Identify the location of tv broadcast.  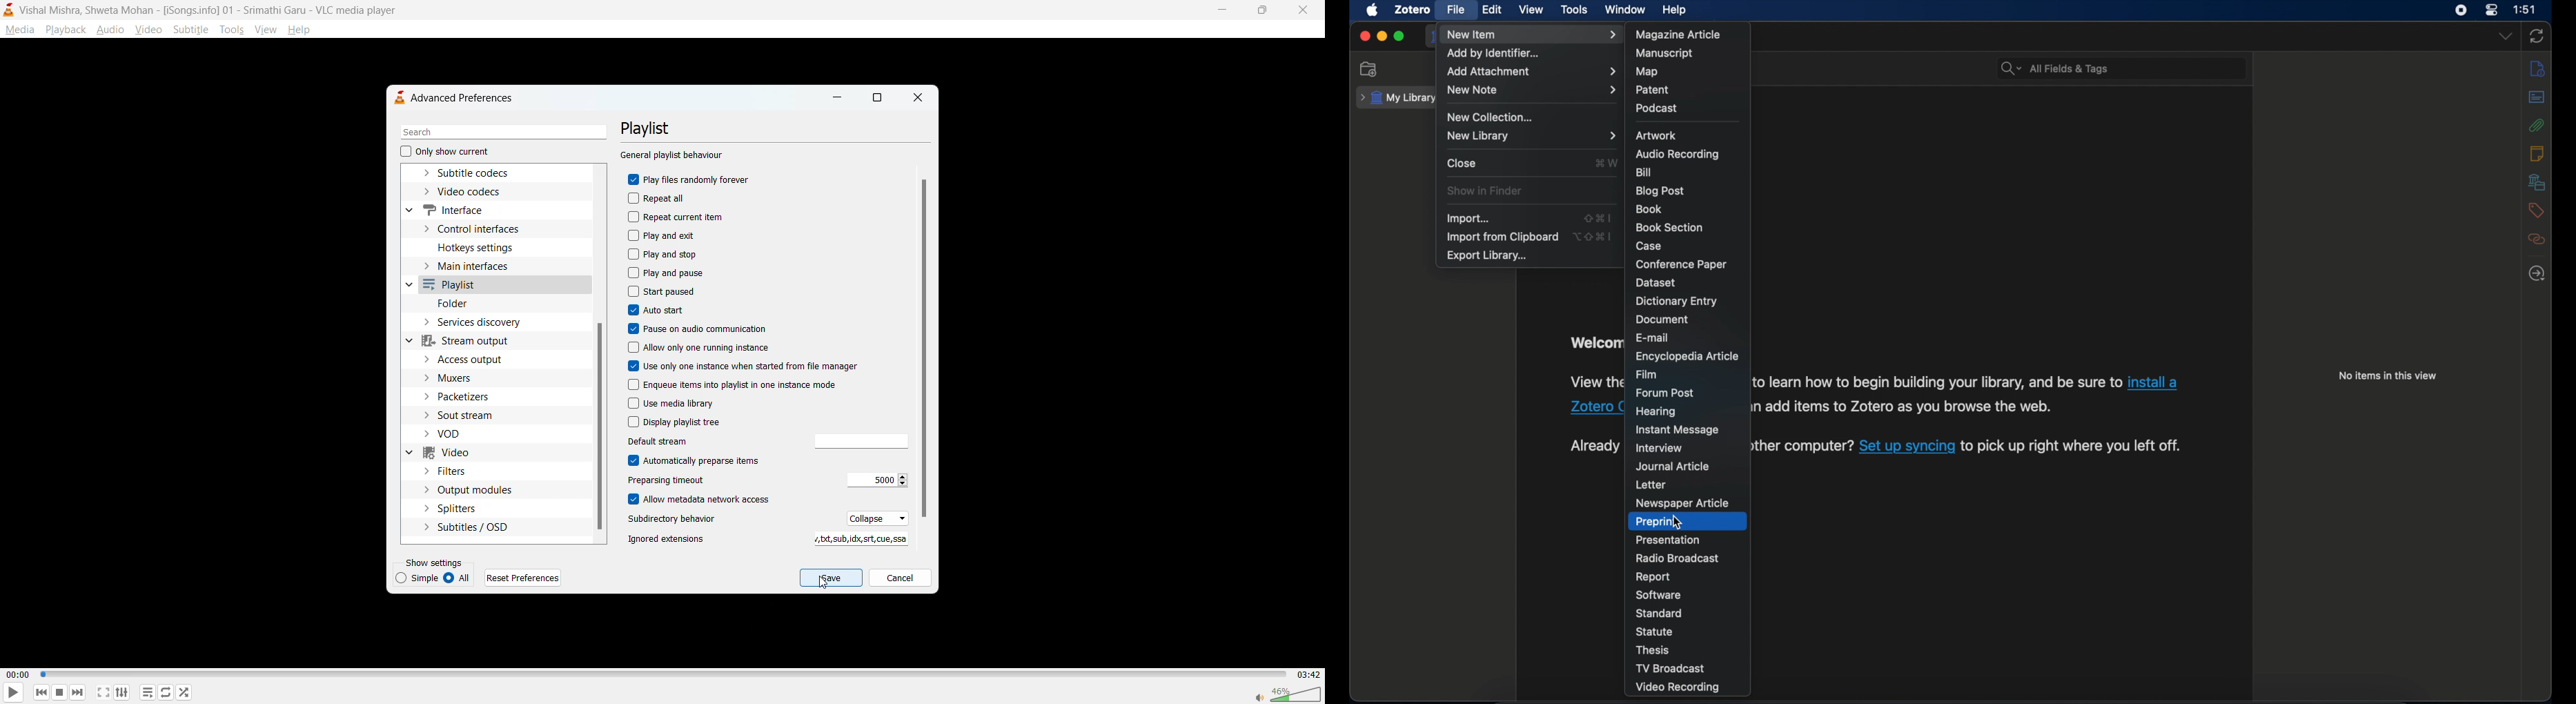
(1672, 669).